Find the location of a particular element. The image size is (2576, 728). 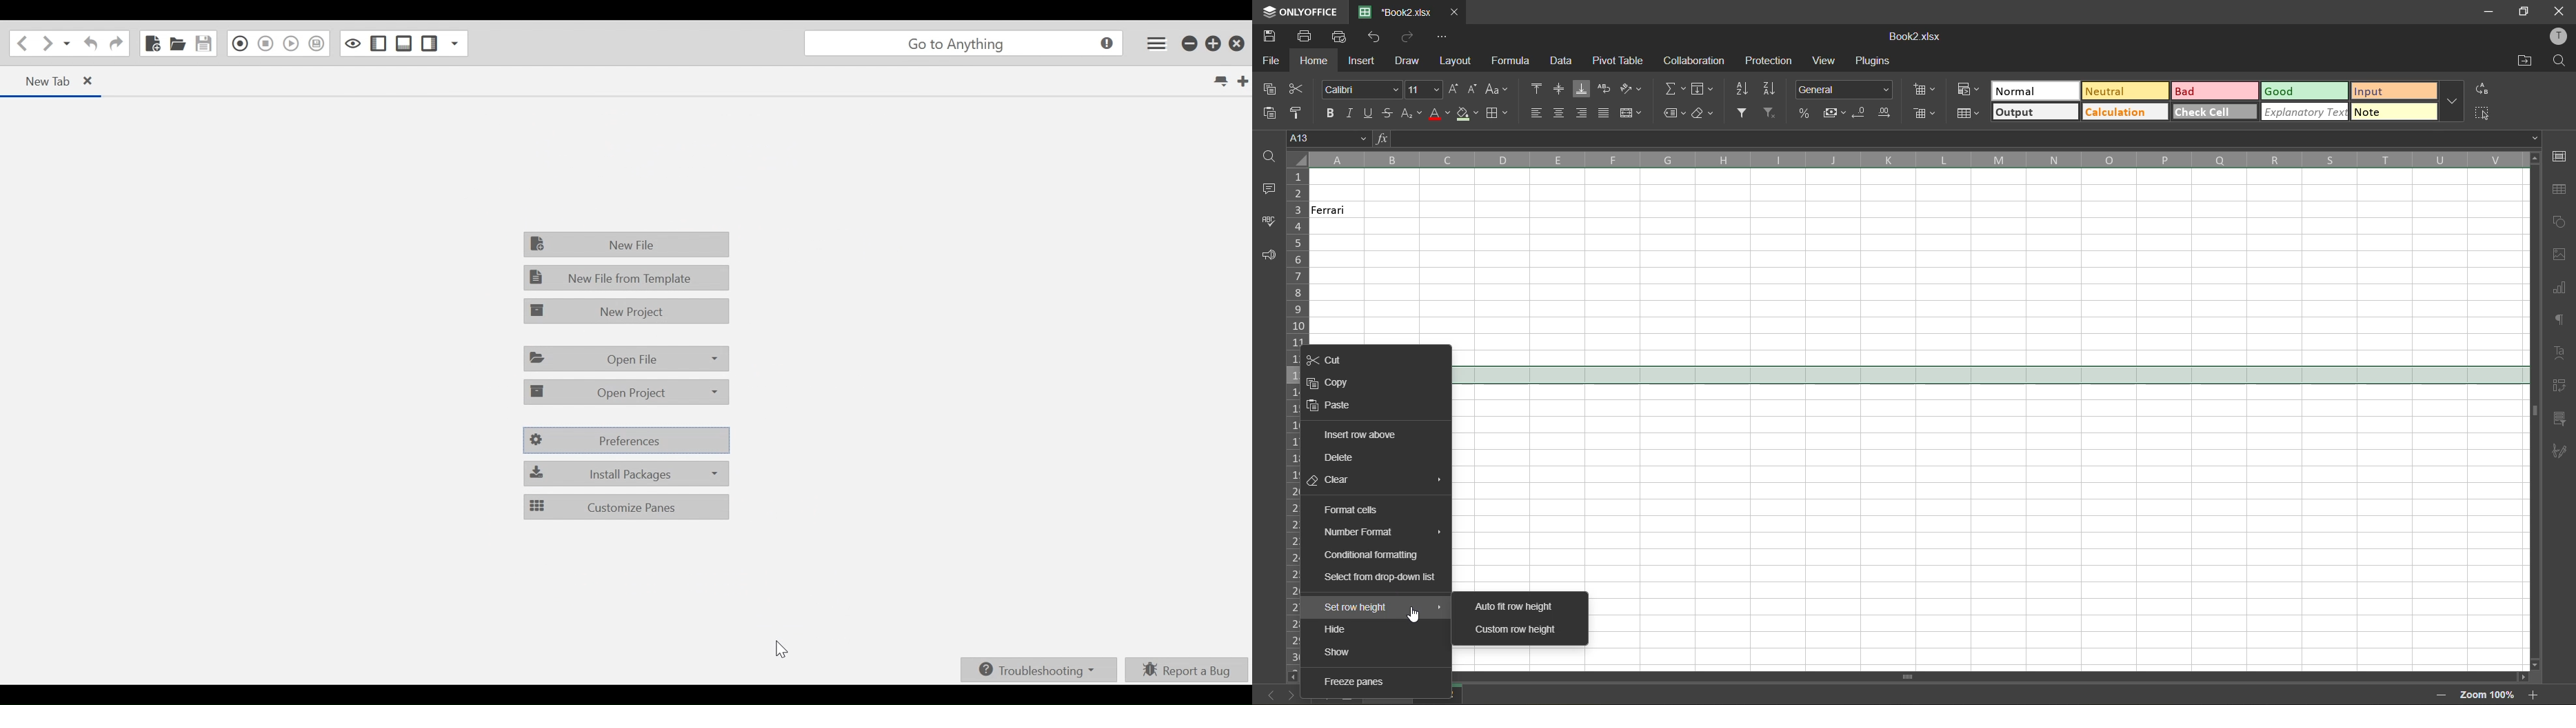

borders is located at coordinates (1496, 114).